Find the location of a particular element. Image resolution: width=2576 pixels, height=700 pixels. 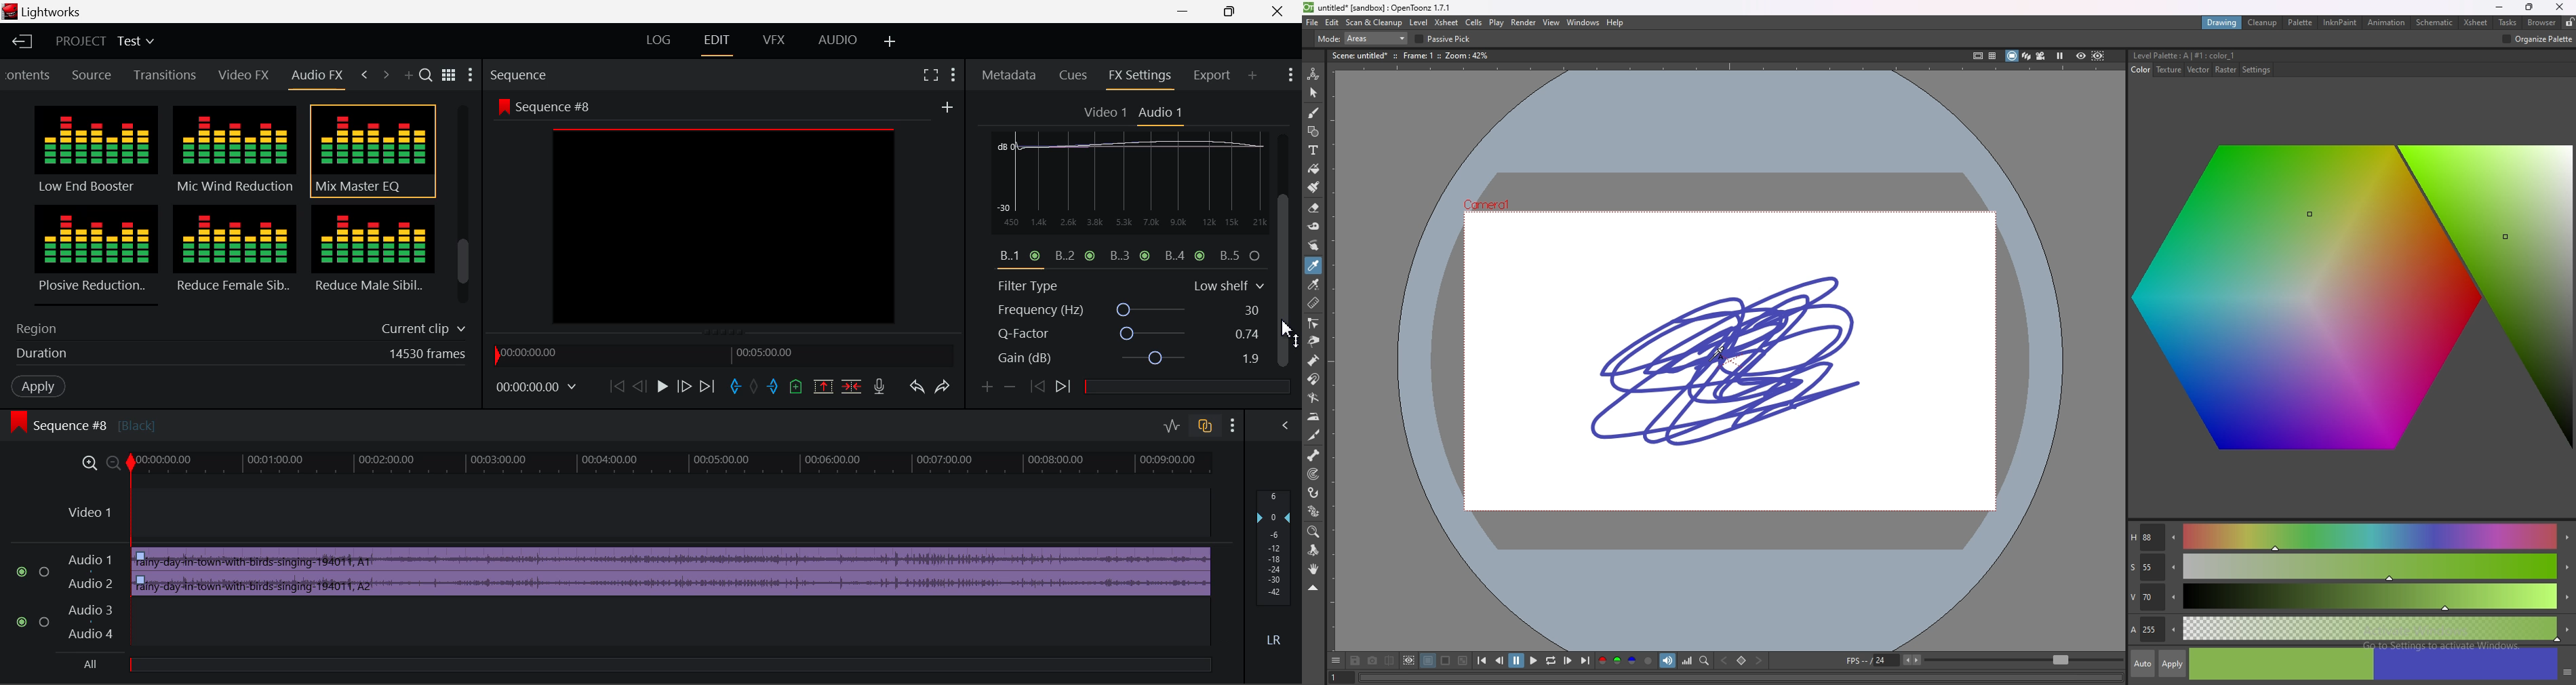

Export is located at coordinates (1212, 75).